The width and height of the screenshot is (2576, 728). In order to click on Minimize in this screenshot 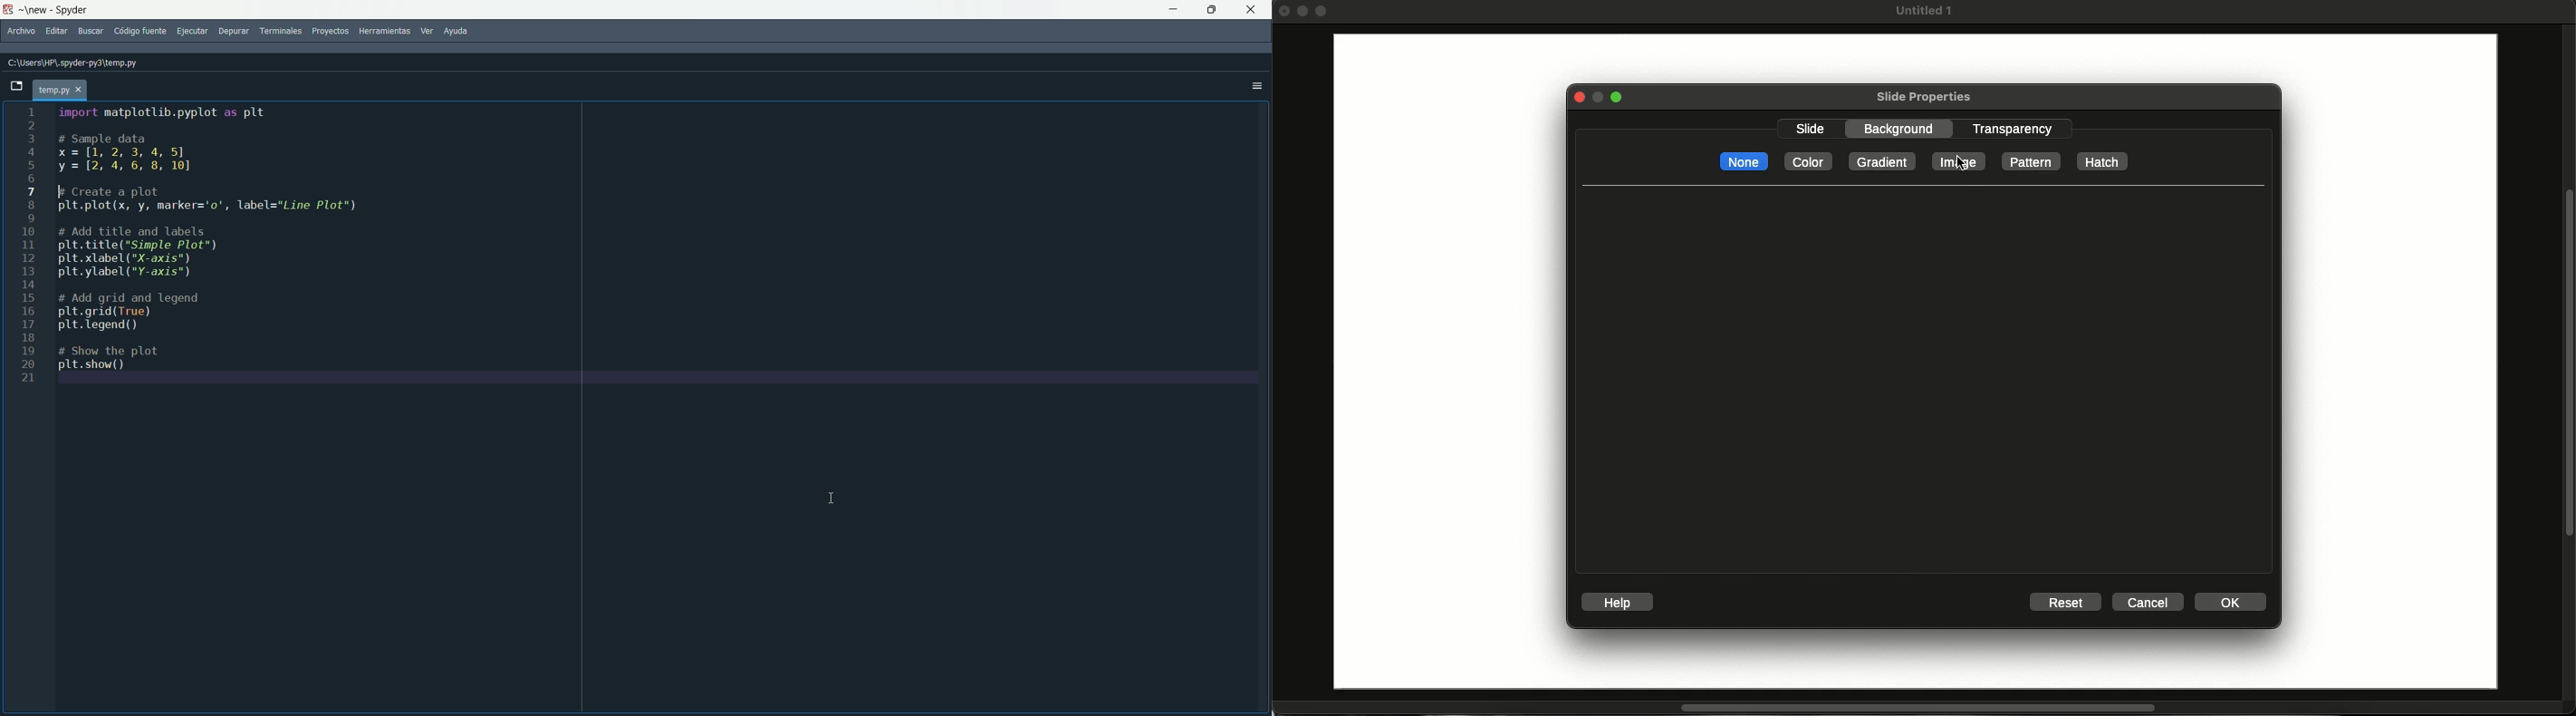, I will do `click(1305, 11)`.